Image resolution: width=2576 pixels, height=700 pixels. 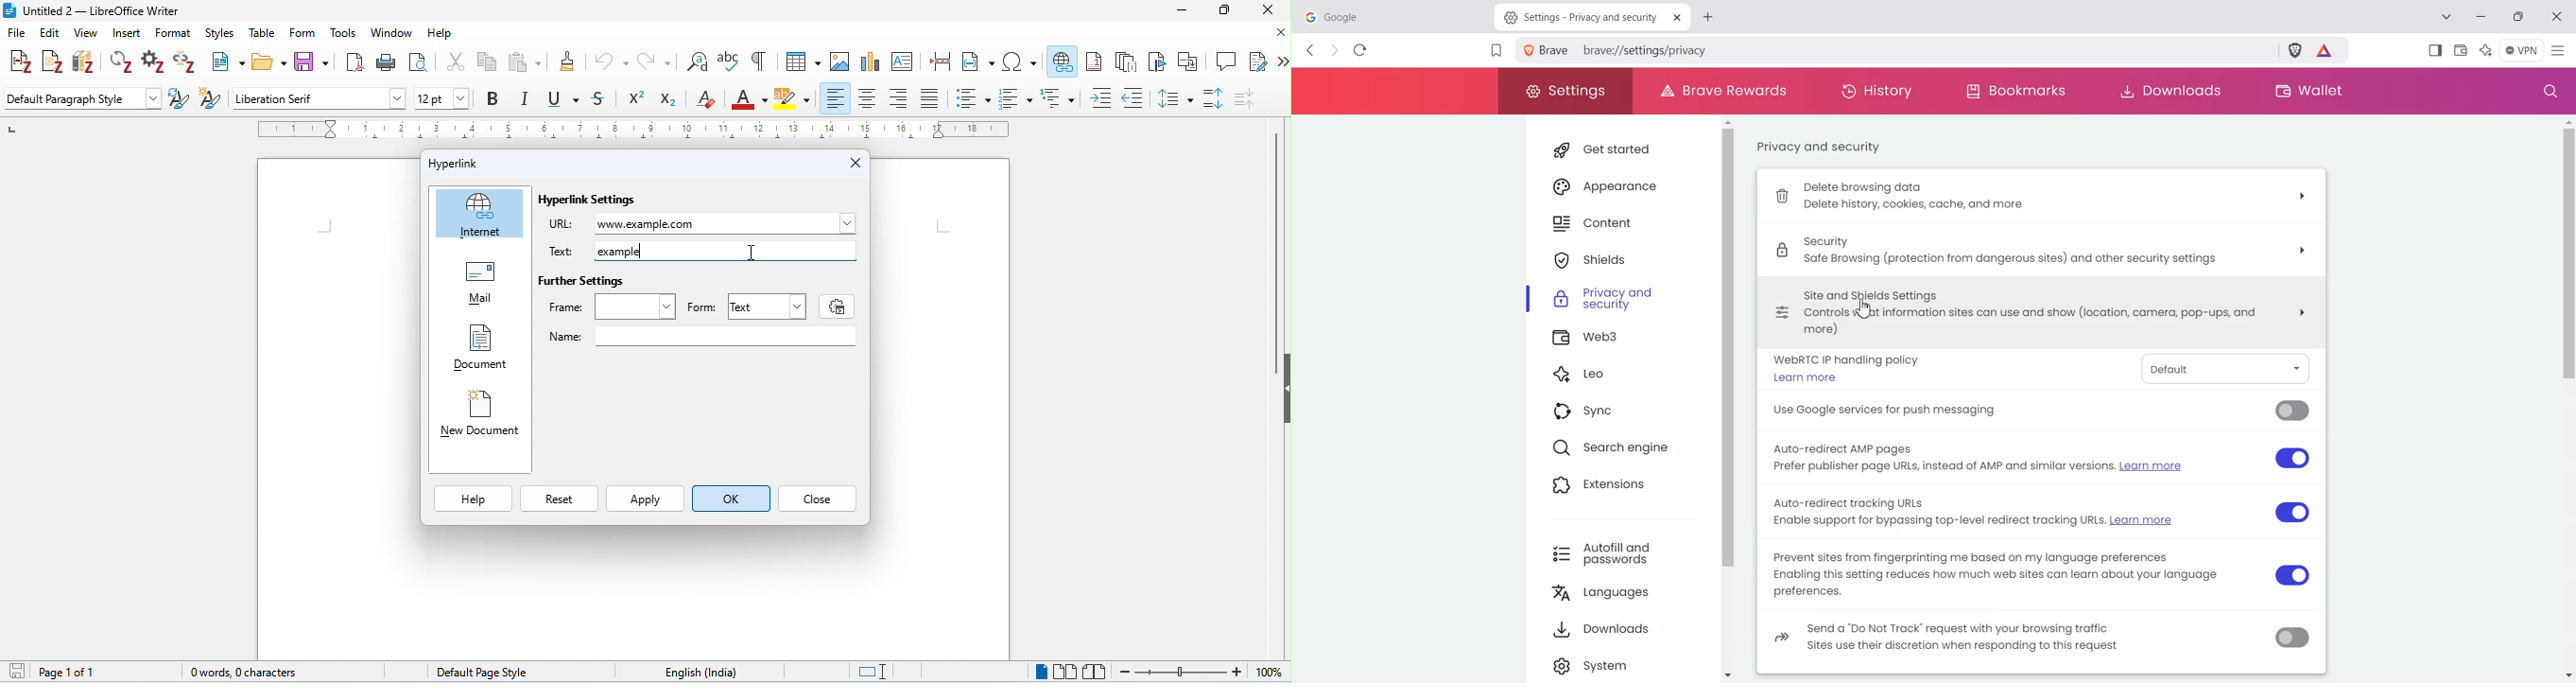 What do you see at coordinates (477, 499) in the screenshot?
I see `Help` at bounding box center [477, 499].